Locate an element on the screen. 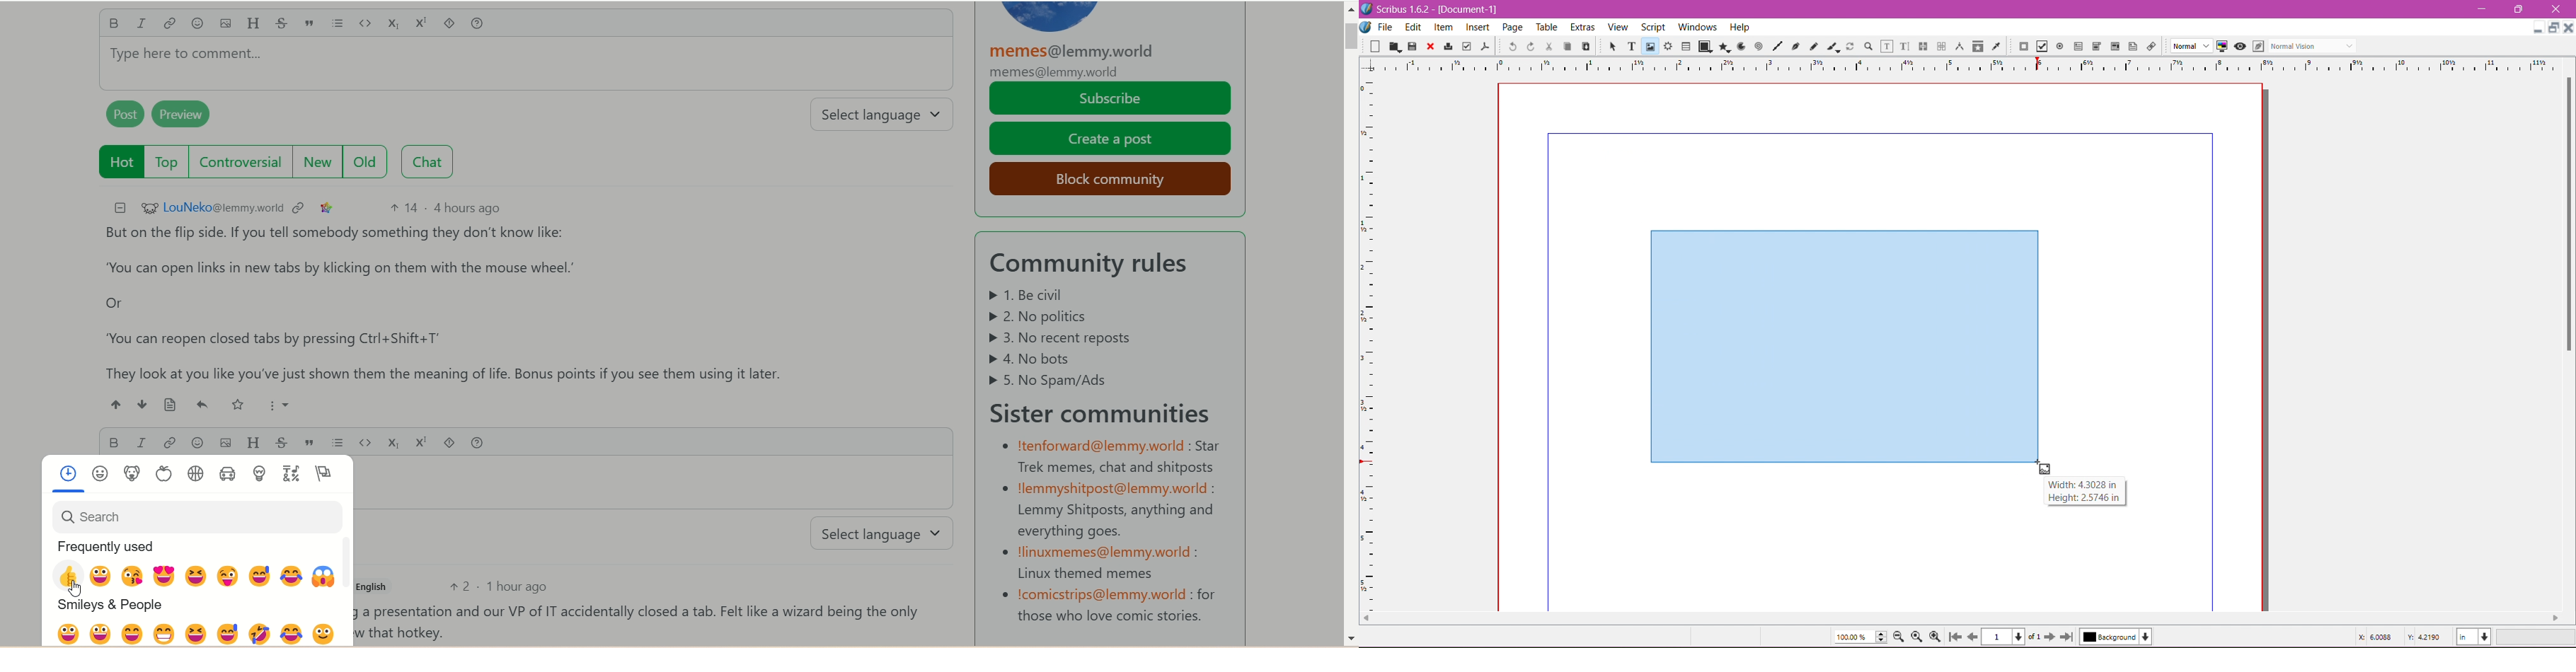 This screenshot has width=2576, height=672. Line is located at coordinates (1777, 46).